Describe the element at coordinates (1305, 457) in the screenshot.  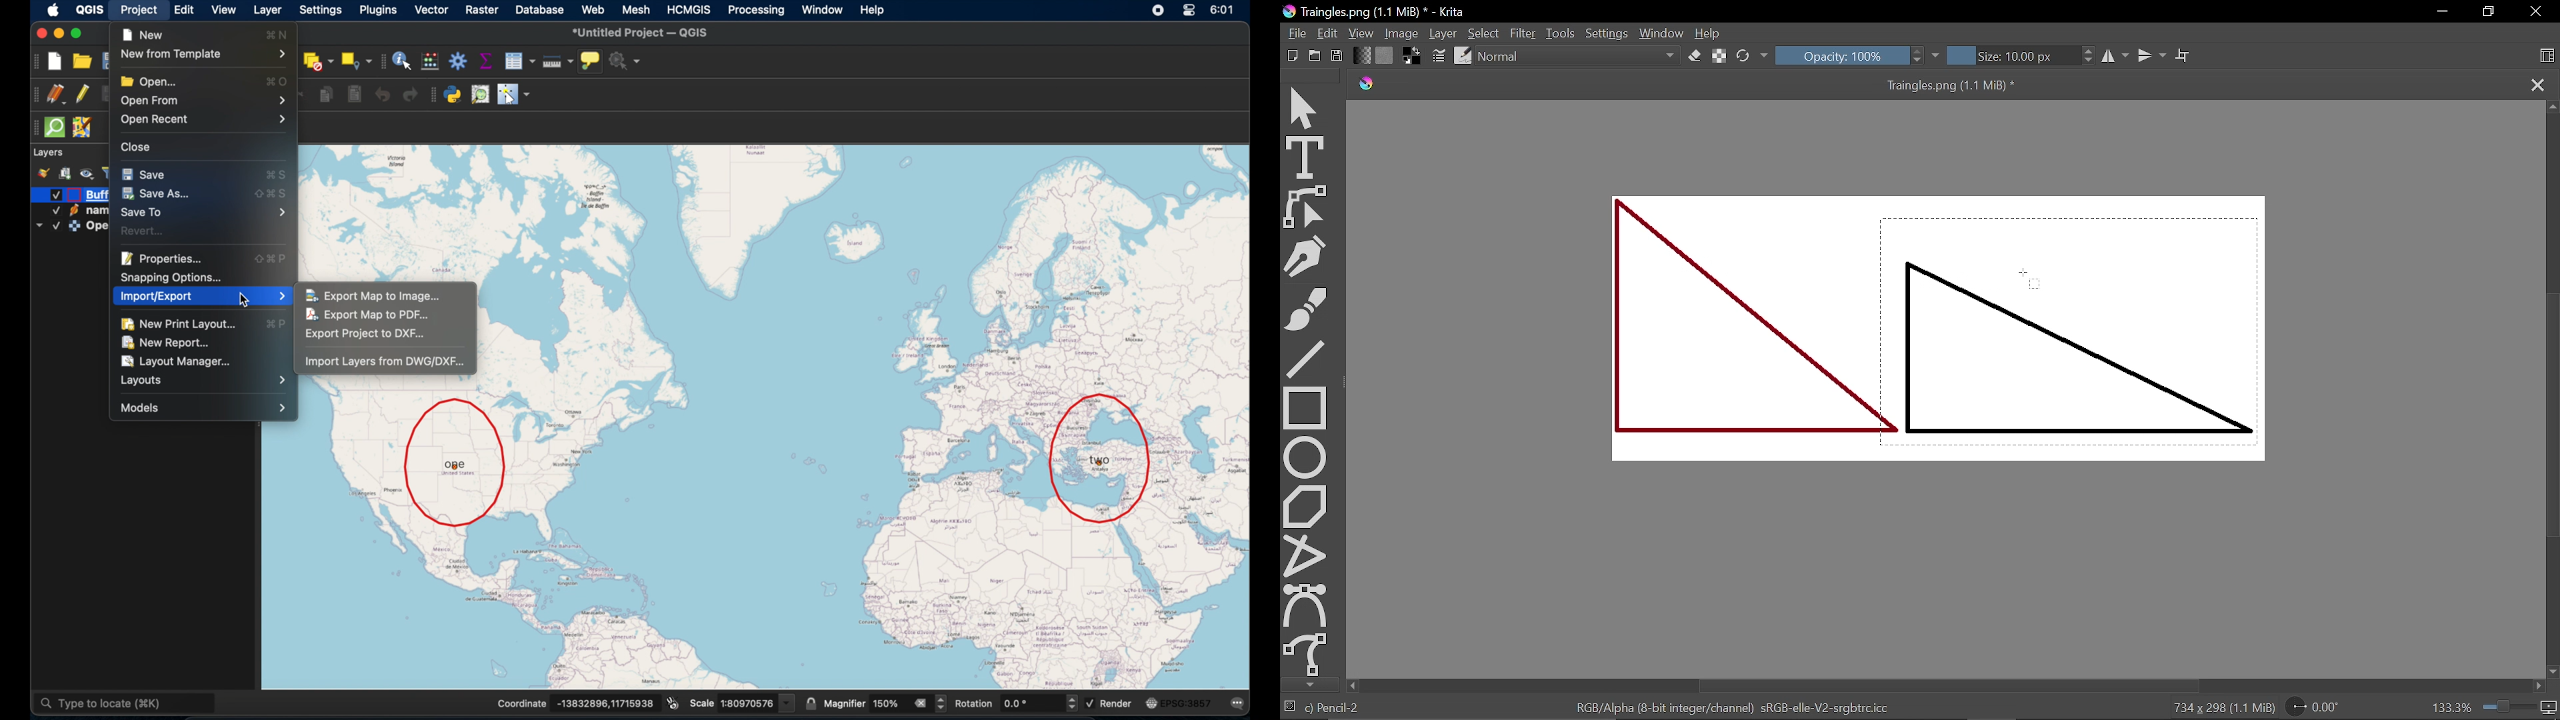
I see `Ellipse tool` at that location.